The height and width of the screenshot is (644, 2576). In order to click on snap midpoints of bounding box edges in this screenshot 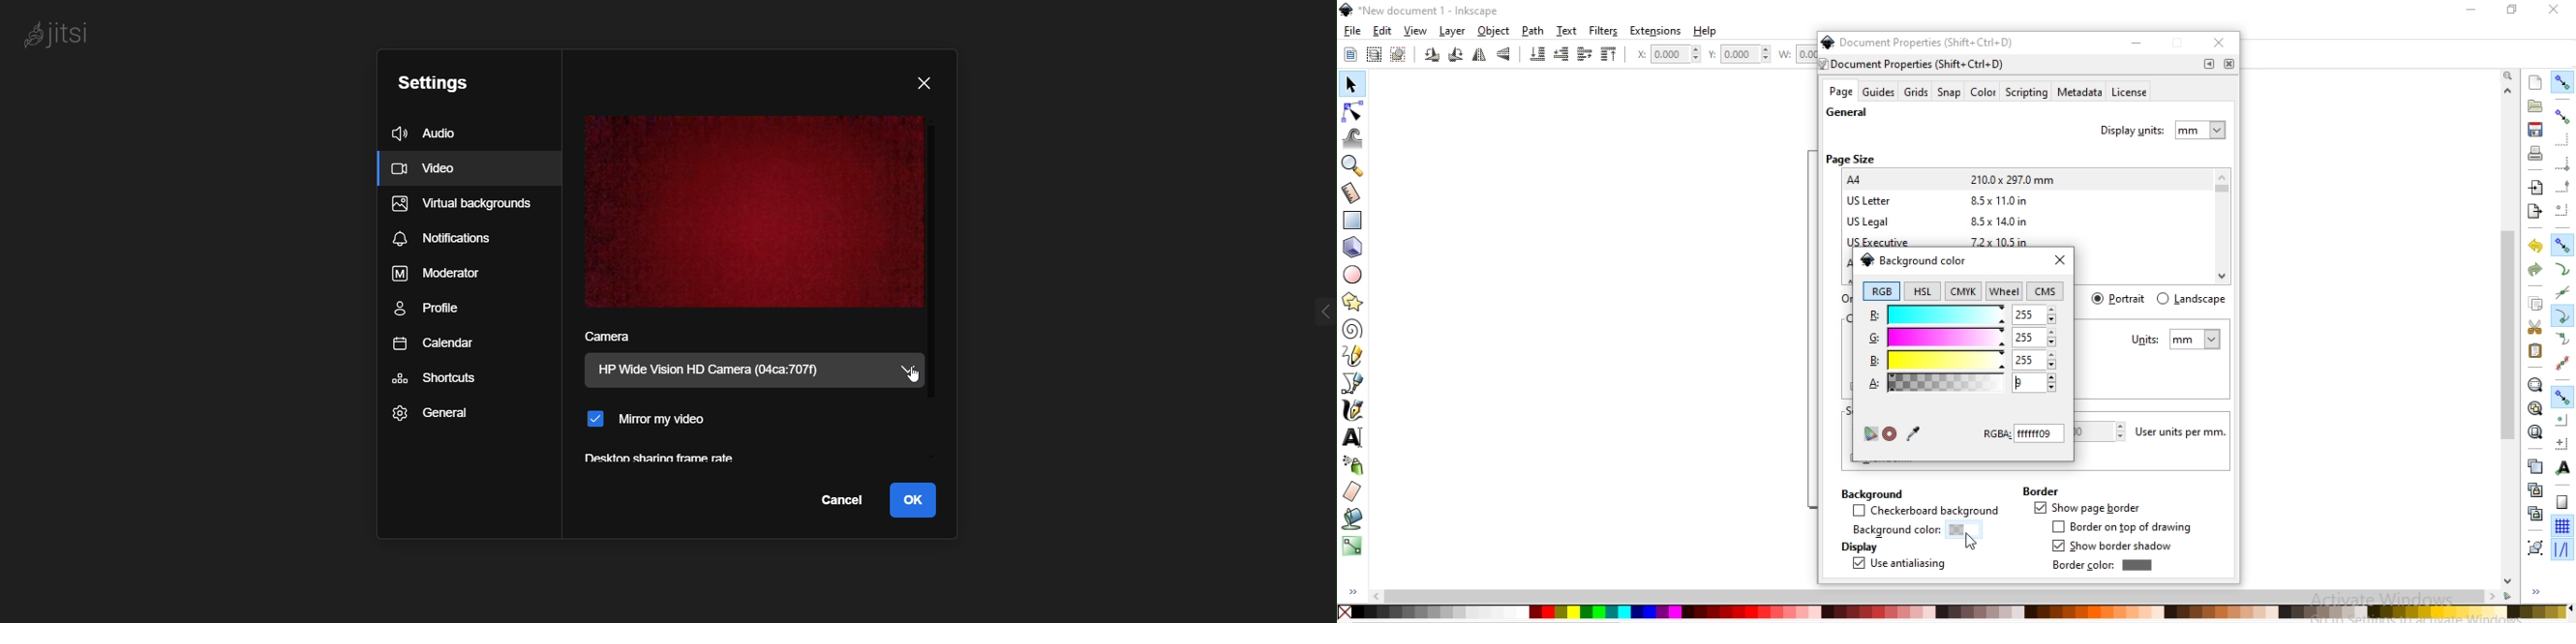, I will do `click(2563, 187)`.